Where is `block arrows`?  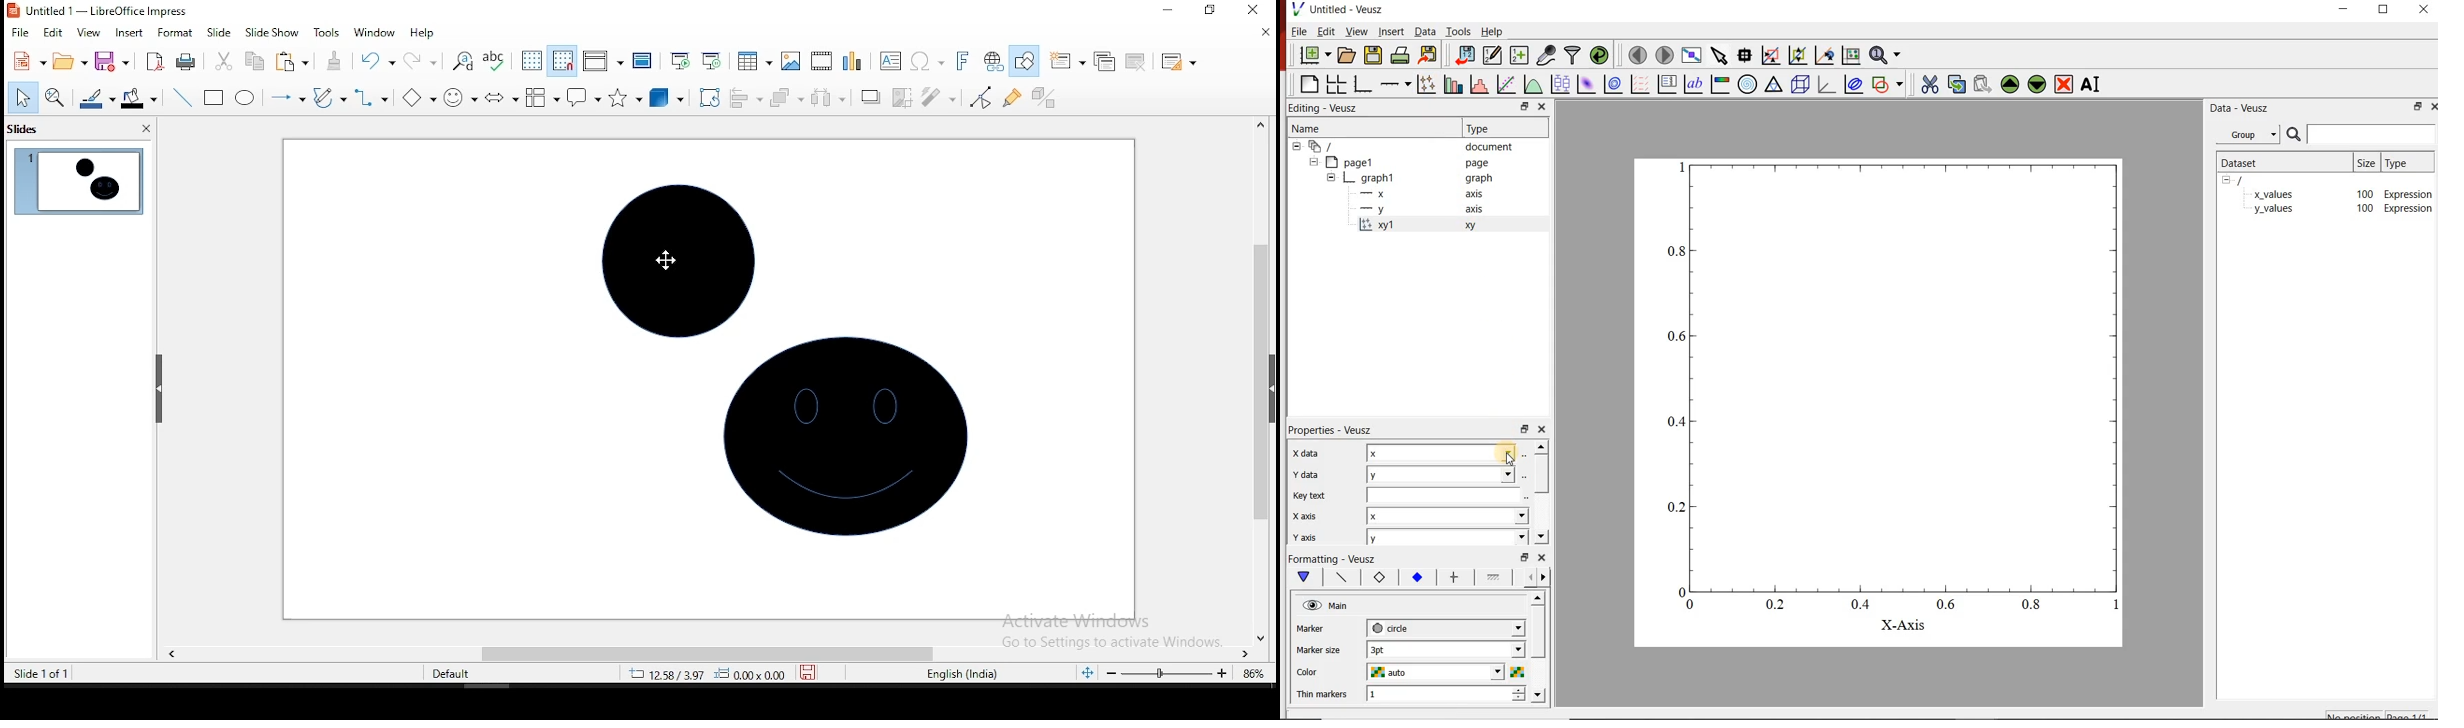 block arrows is located at coordinates (500, 97).